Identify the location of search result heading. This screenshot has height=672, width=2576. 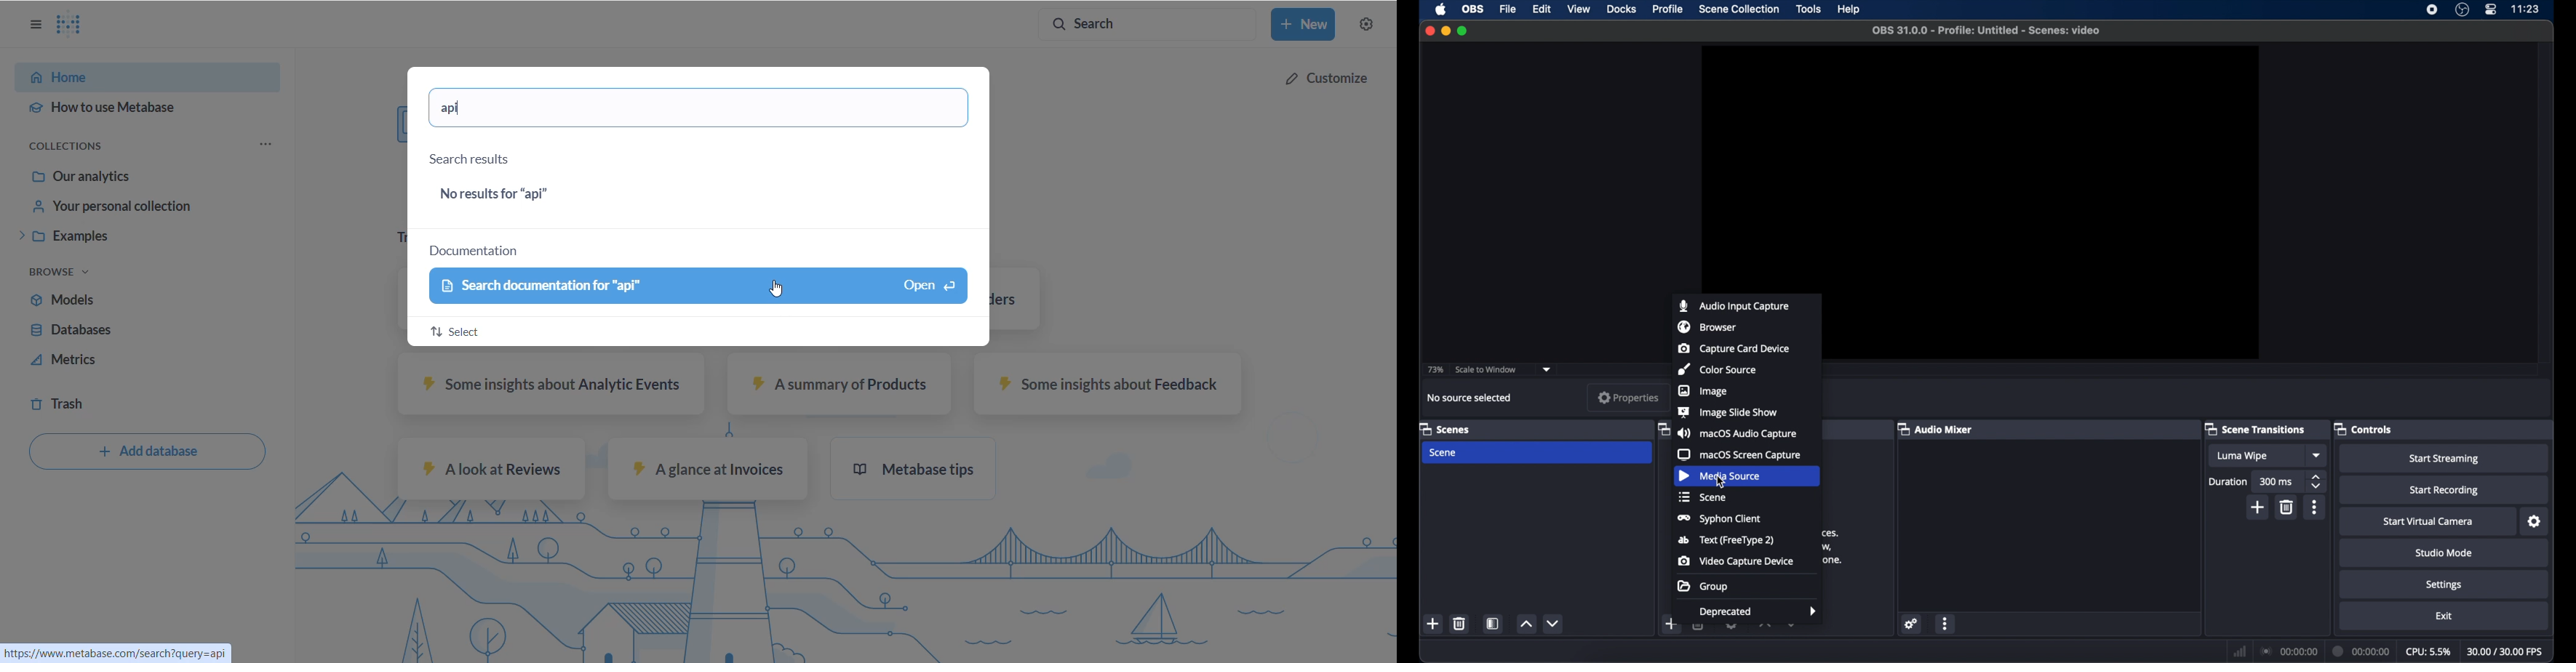
(482, 158).